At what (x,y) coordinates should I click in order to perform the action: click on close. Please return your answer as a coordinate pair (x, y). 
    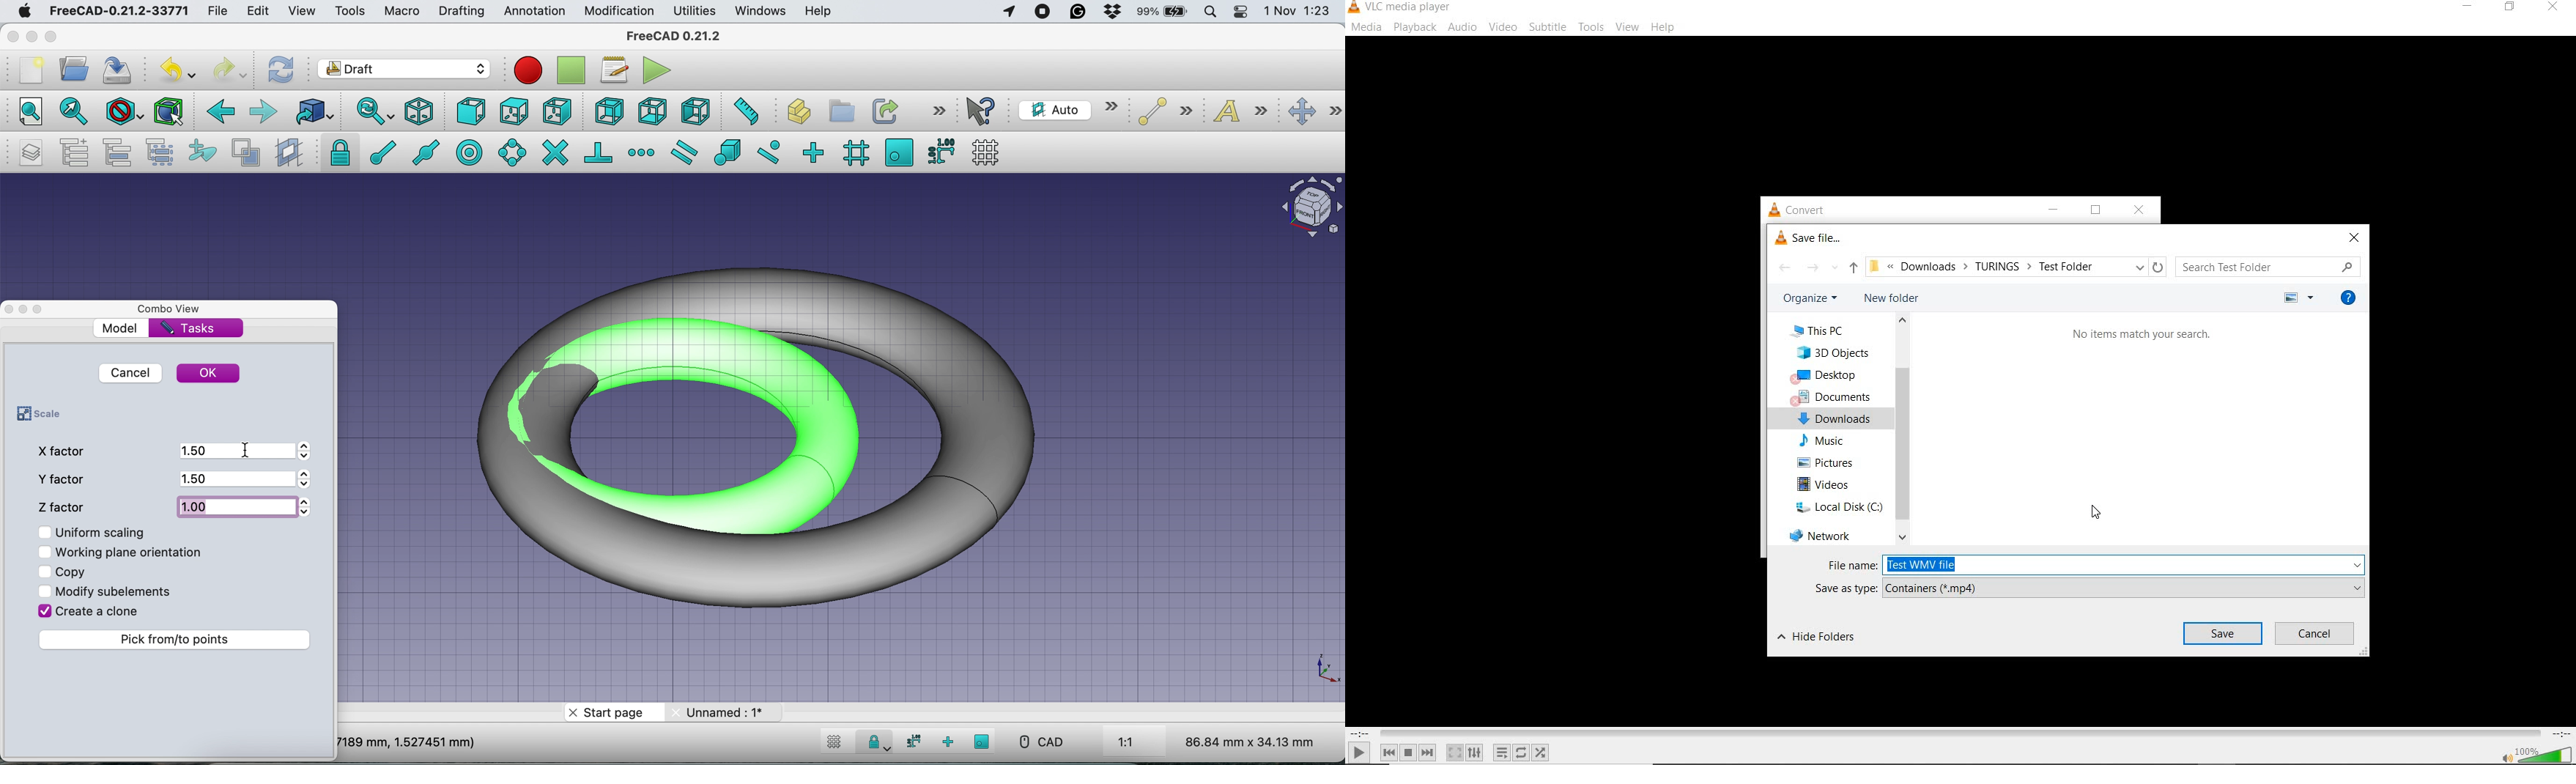
    Looking at the image, I should click on (2355, 237).